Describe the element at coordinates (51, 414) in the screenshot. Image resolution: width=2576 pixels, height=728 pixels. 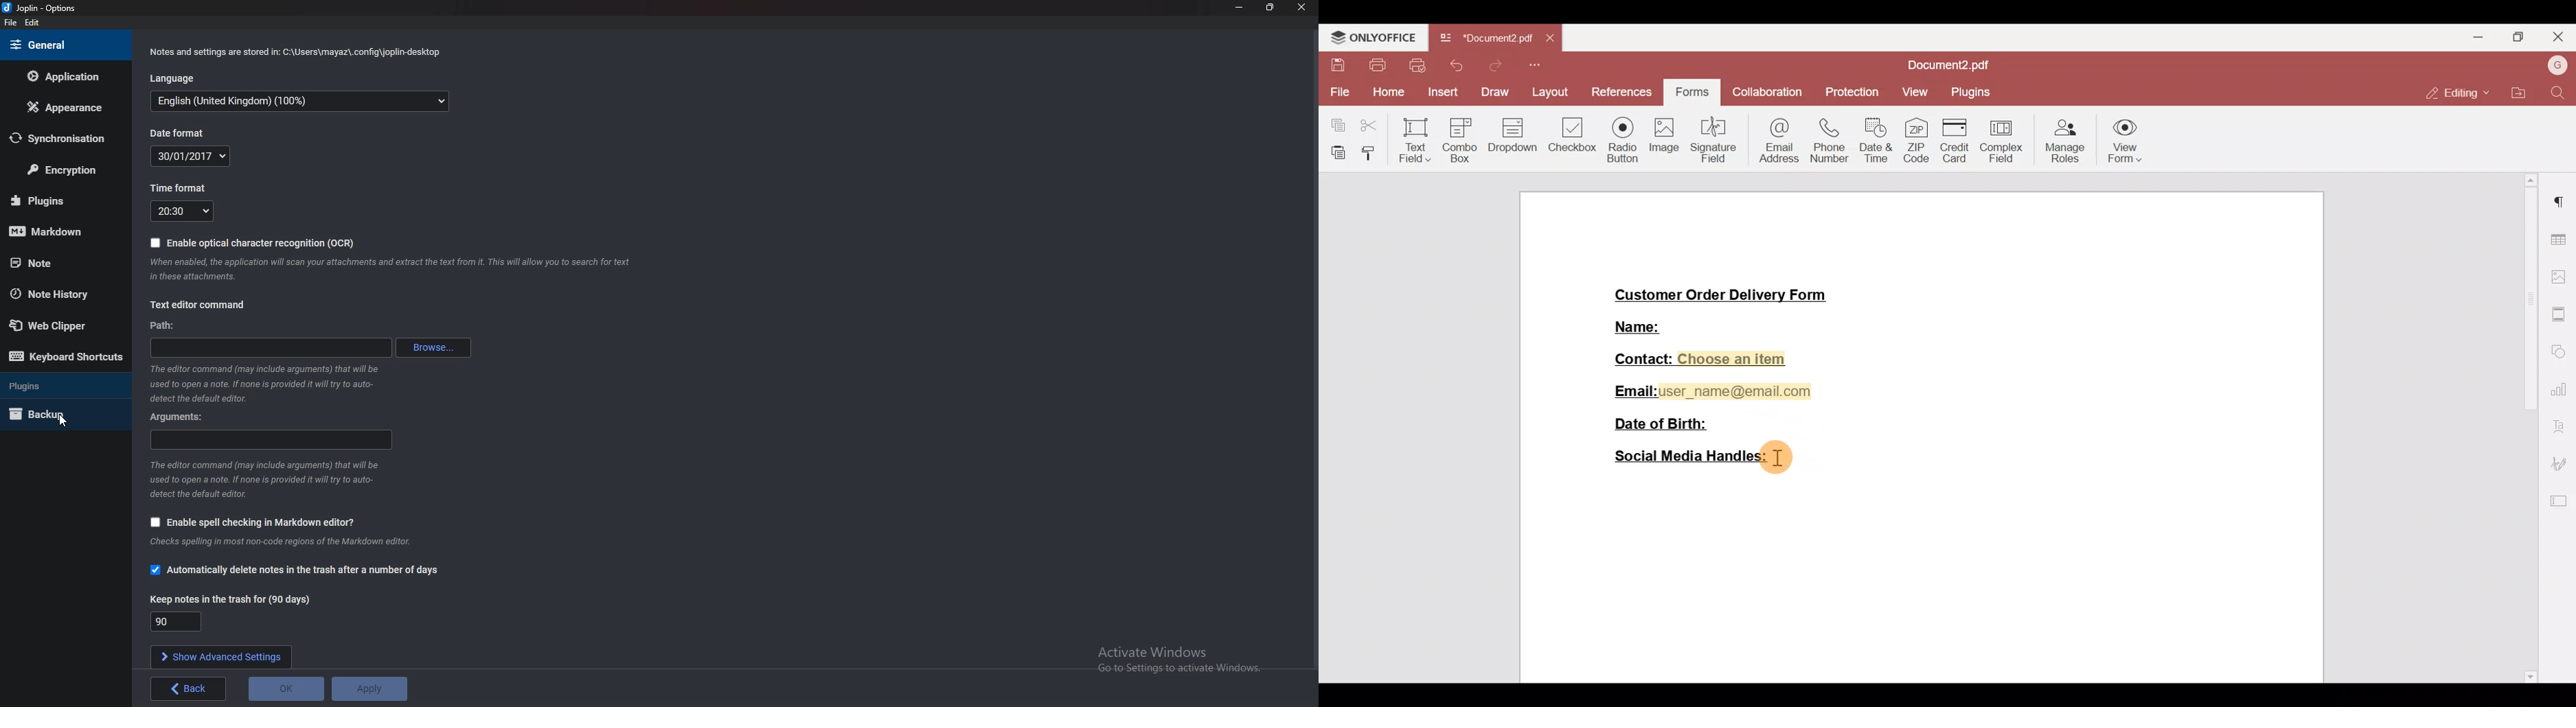
I see `Back up` at that location.